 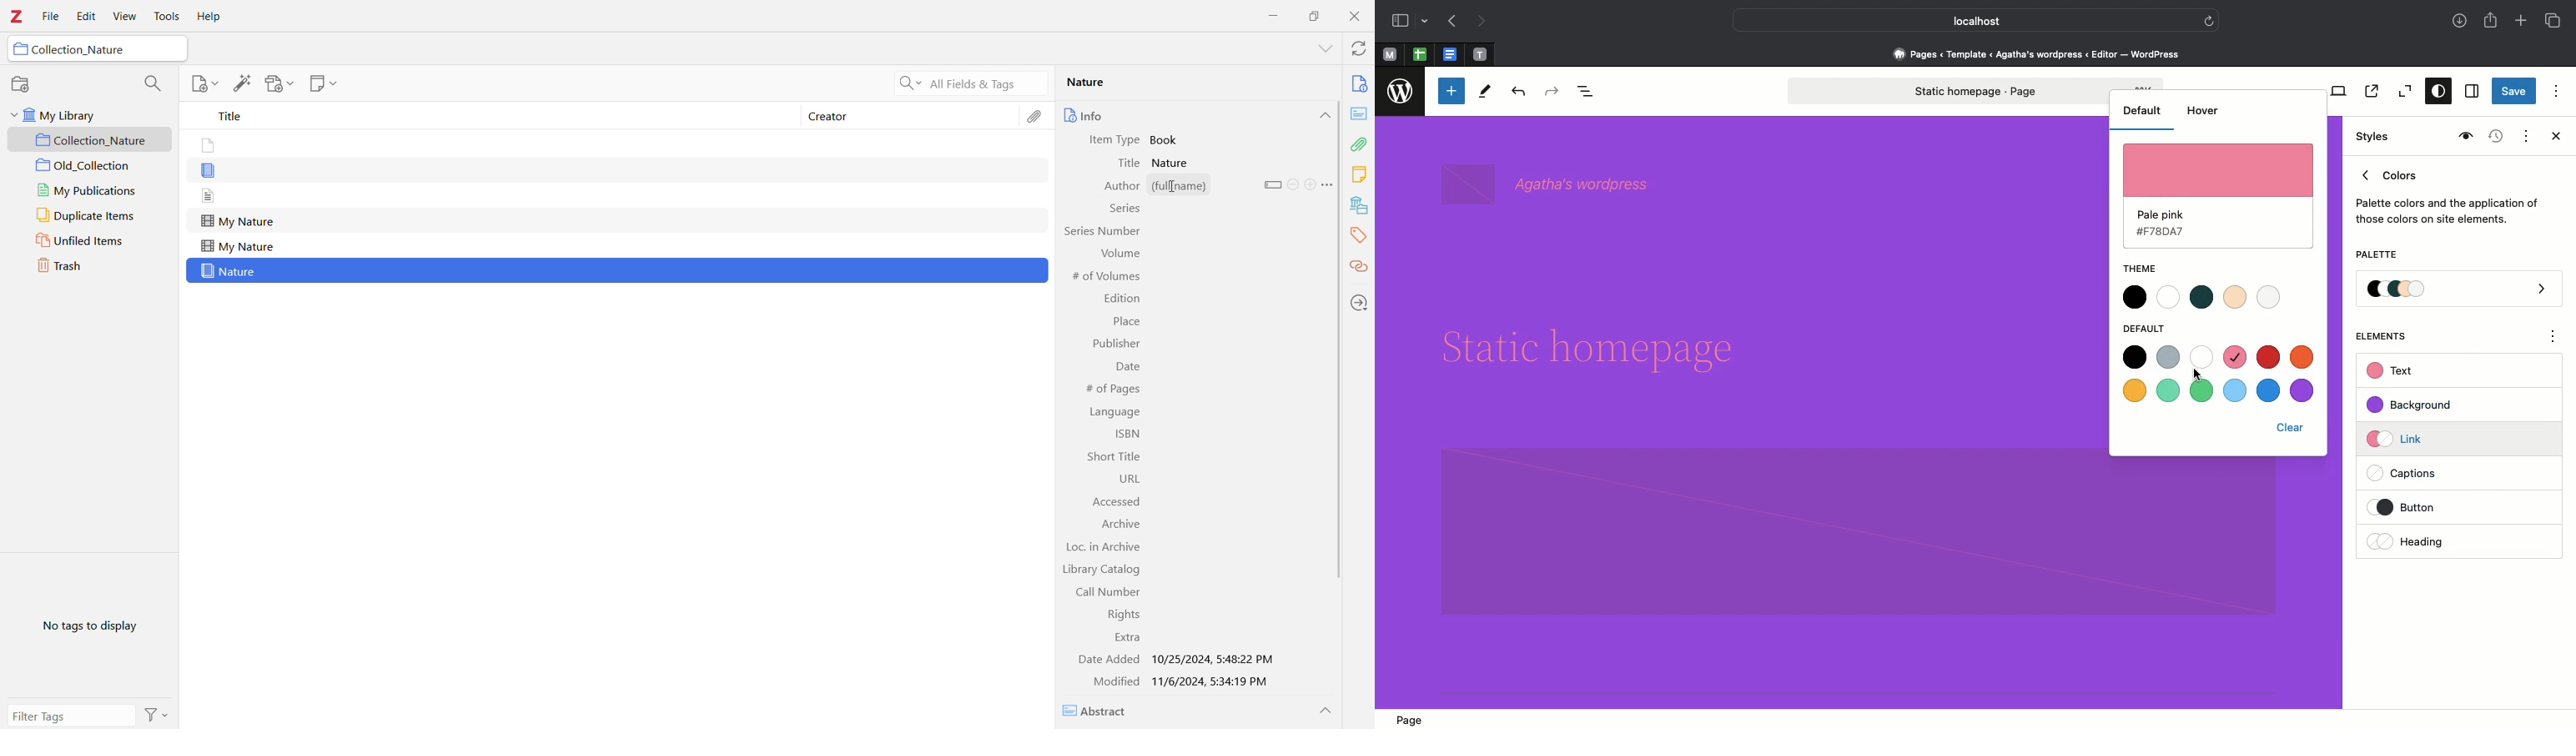 I want to click on Libraries and Colections, so click(x=1359, y=207).